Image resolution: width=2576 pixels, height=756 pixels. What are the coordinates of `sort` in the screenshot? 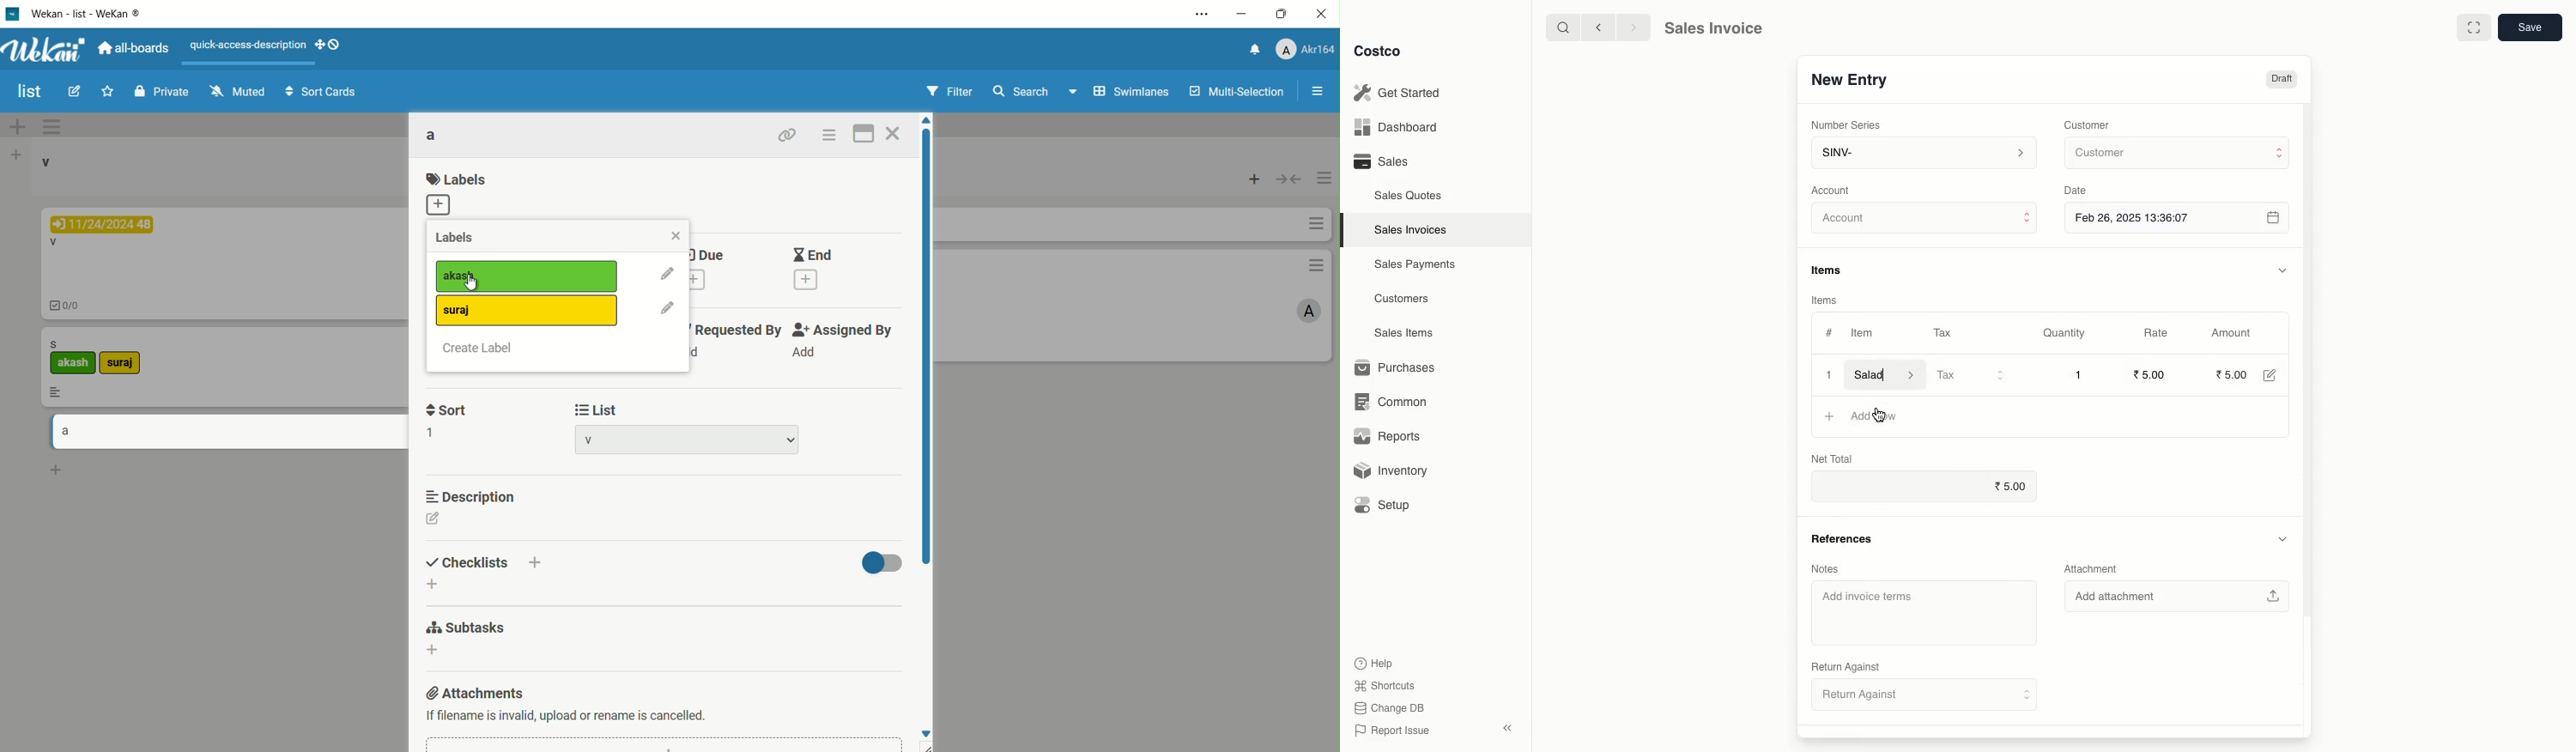 It's located at (449, 410).